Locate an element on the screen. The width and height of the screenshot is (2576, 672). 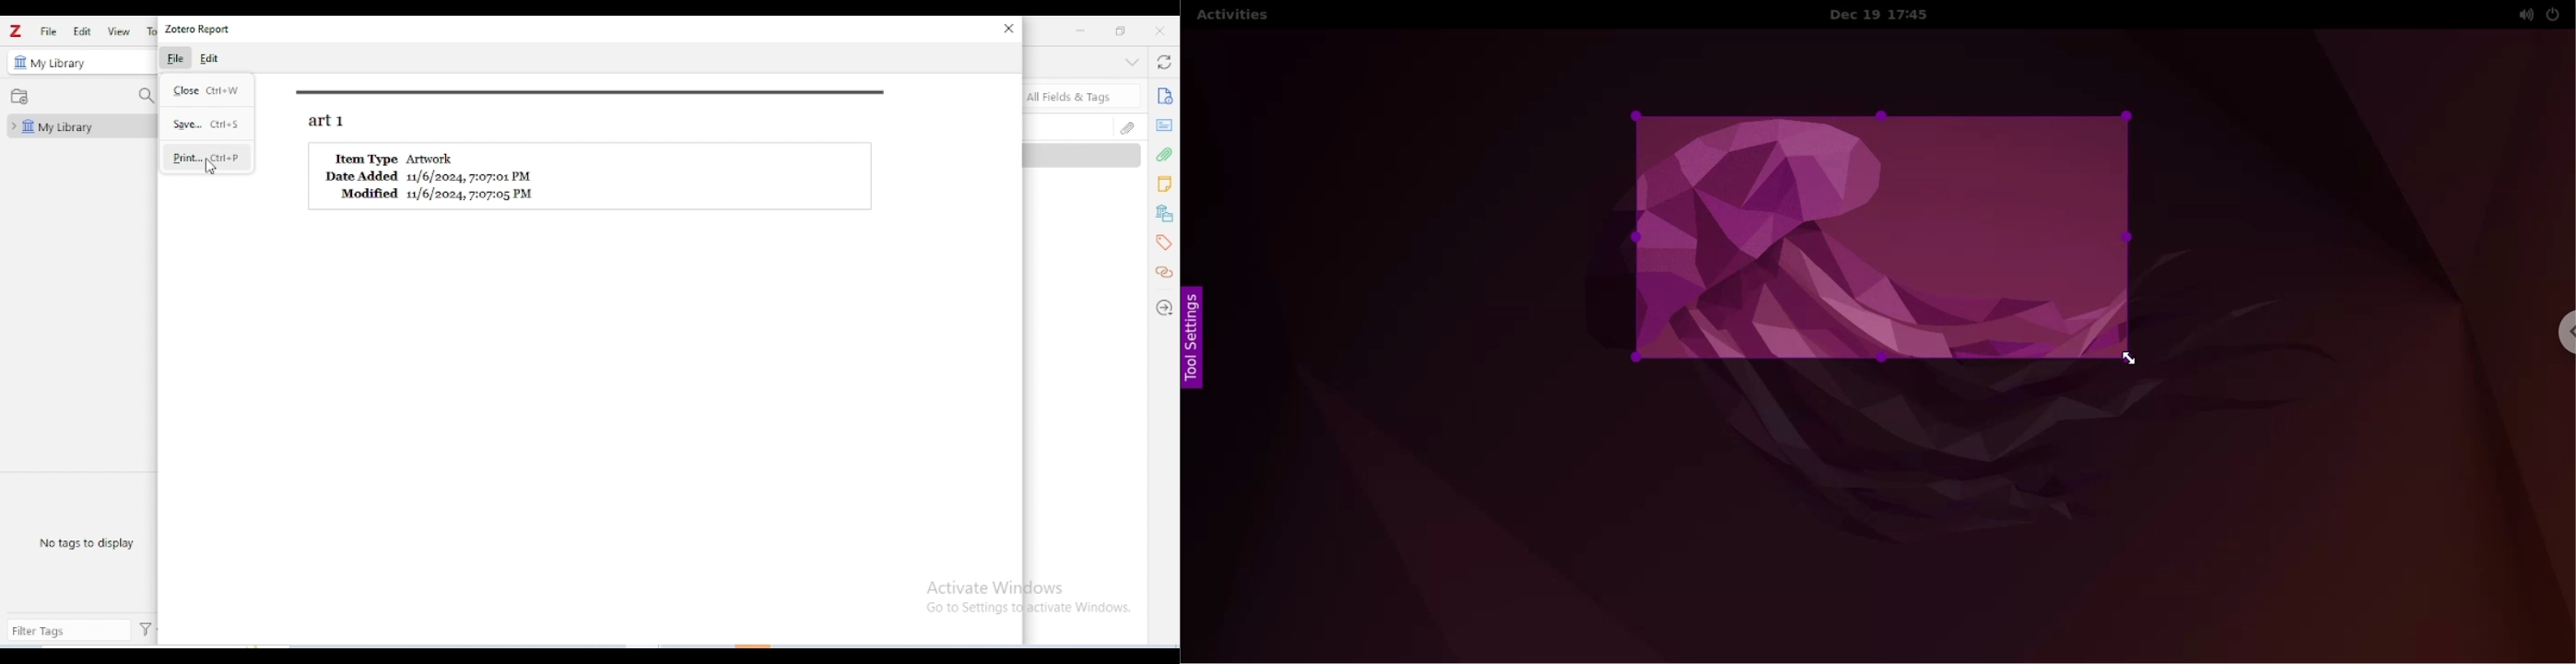
zotero report is located at coordinates (197, 29).